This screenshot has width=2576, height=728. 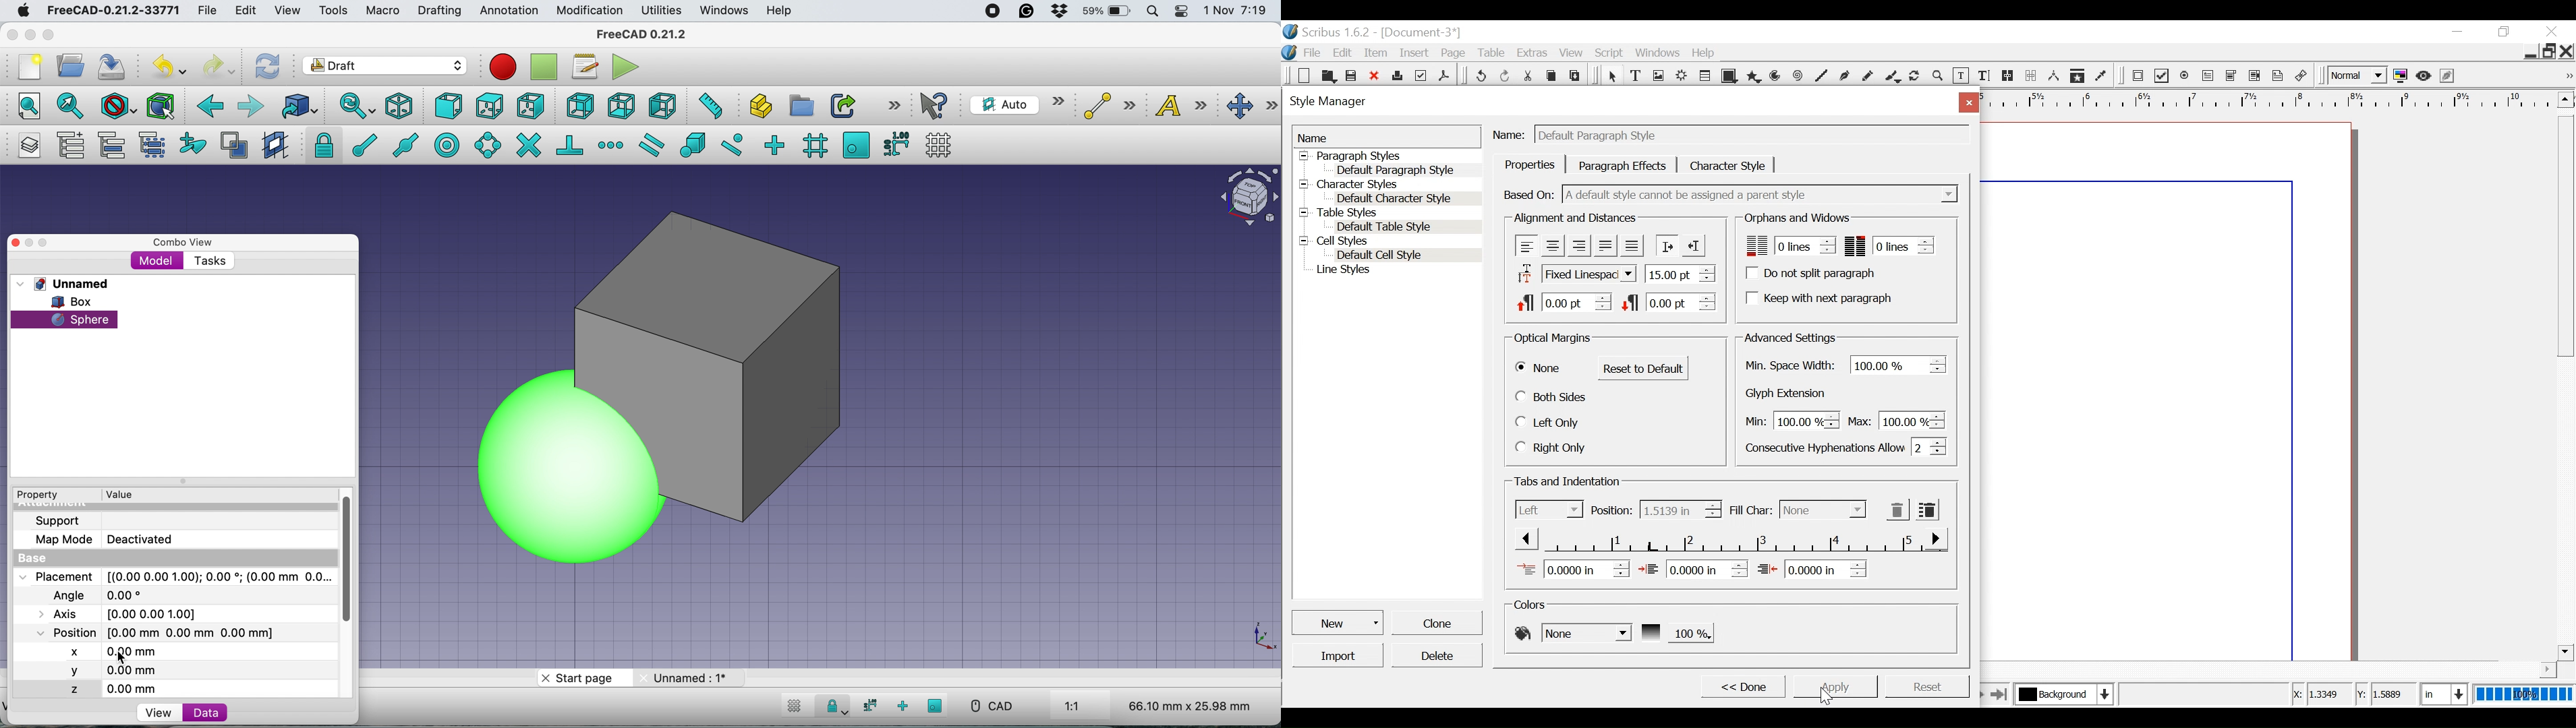 What do you see at coordinates (1015, 104) in the screenshot?
I see `current working plane` at bounding box center [1015, 104].